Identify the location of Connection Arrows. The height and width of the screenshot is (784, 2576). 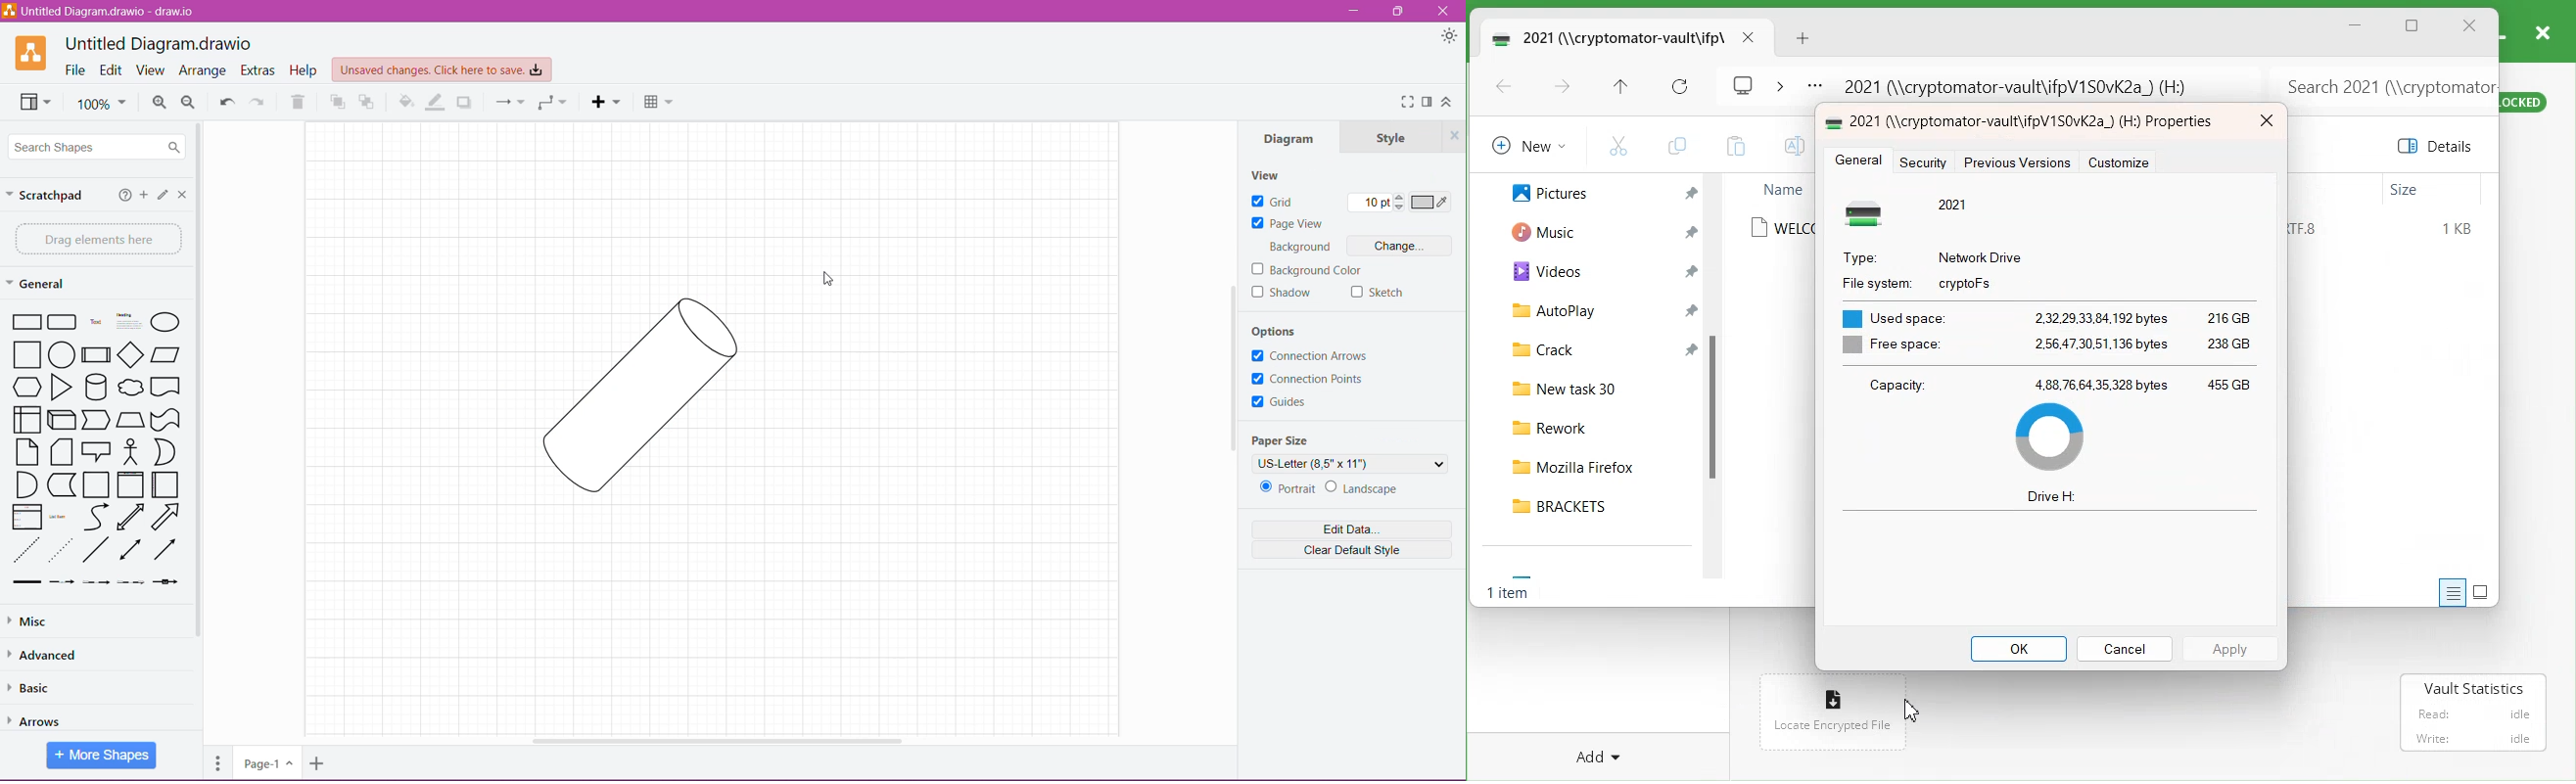
(1309, 356).